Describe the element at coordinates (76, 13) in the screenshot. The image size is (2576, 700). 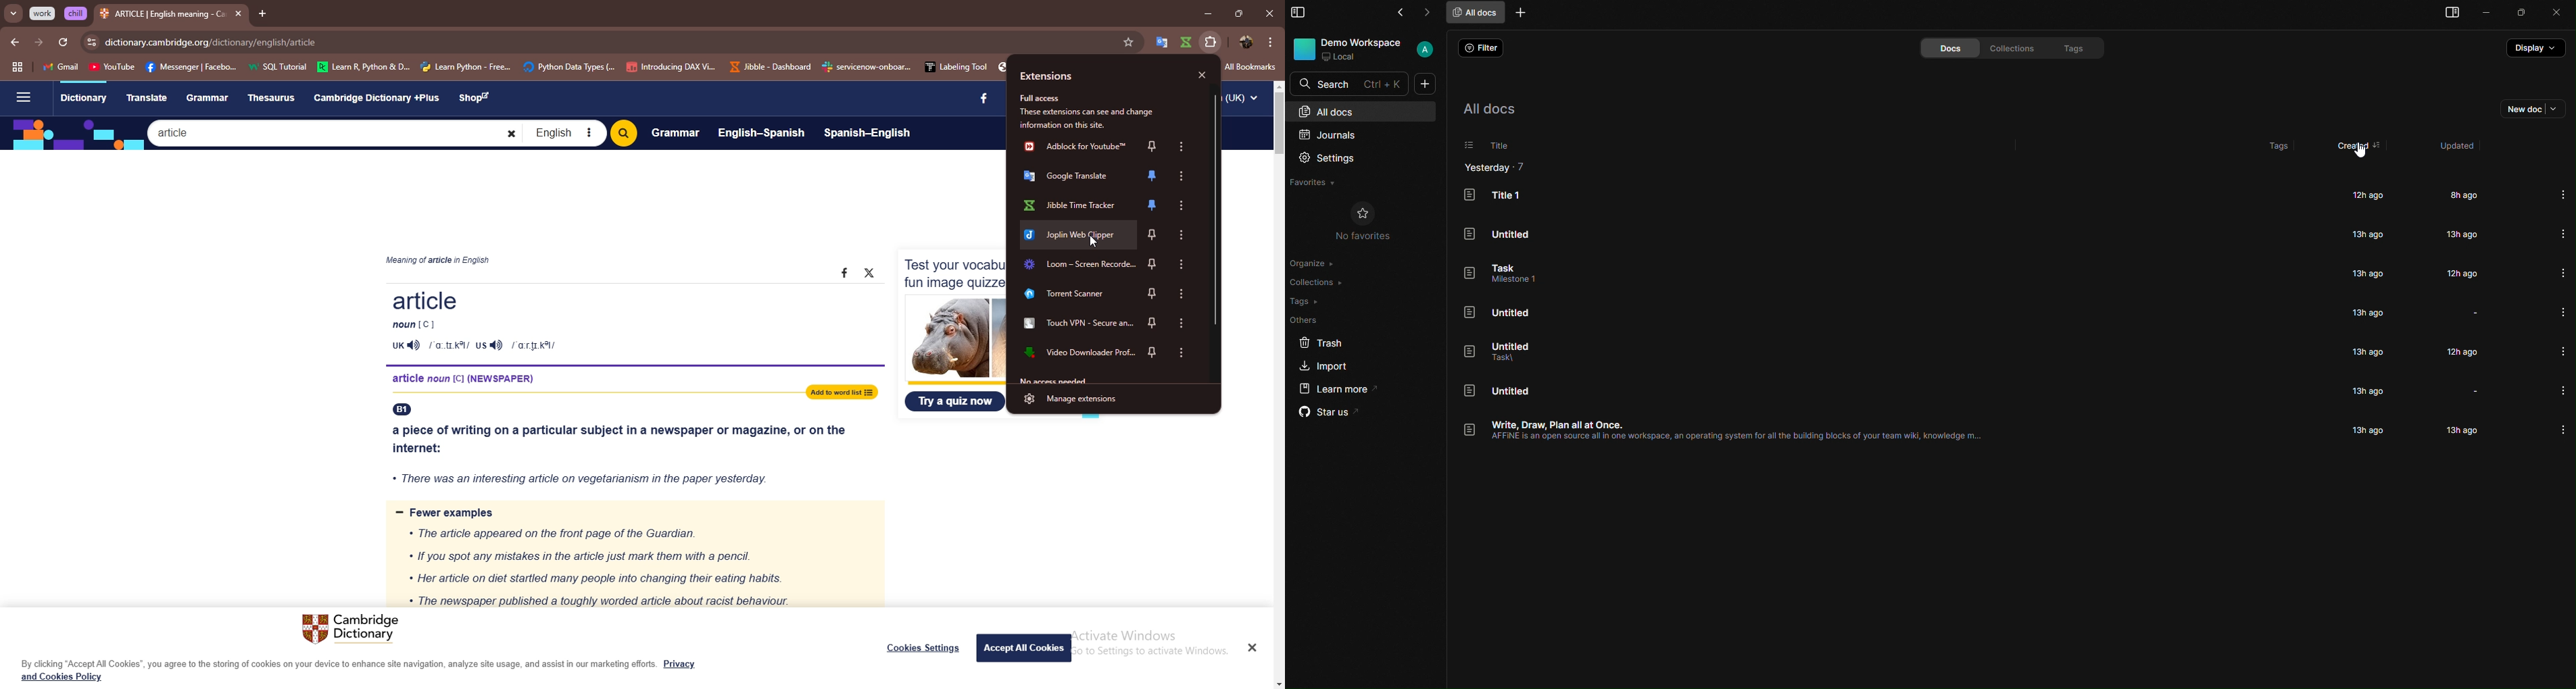
I see `grouped tab` at that location.